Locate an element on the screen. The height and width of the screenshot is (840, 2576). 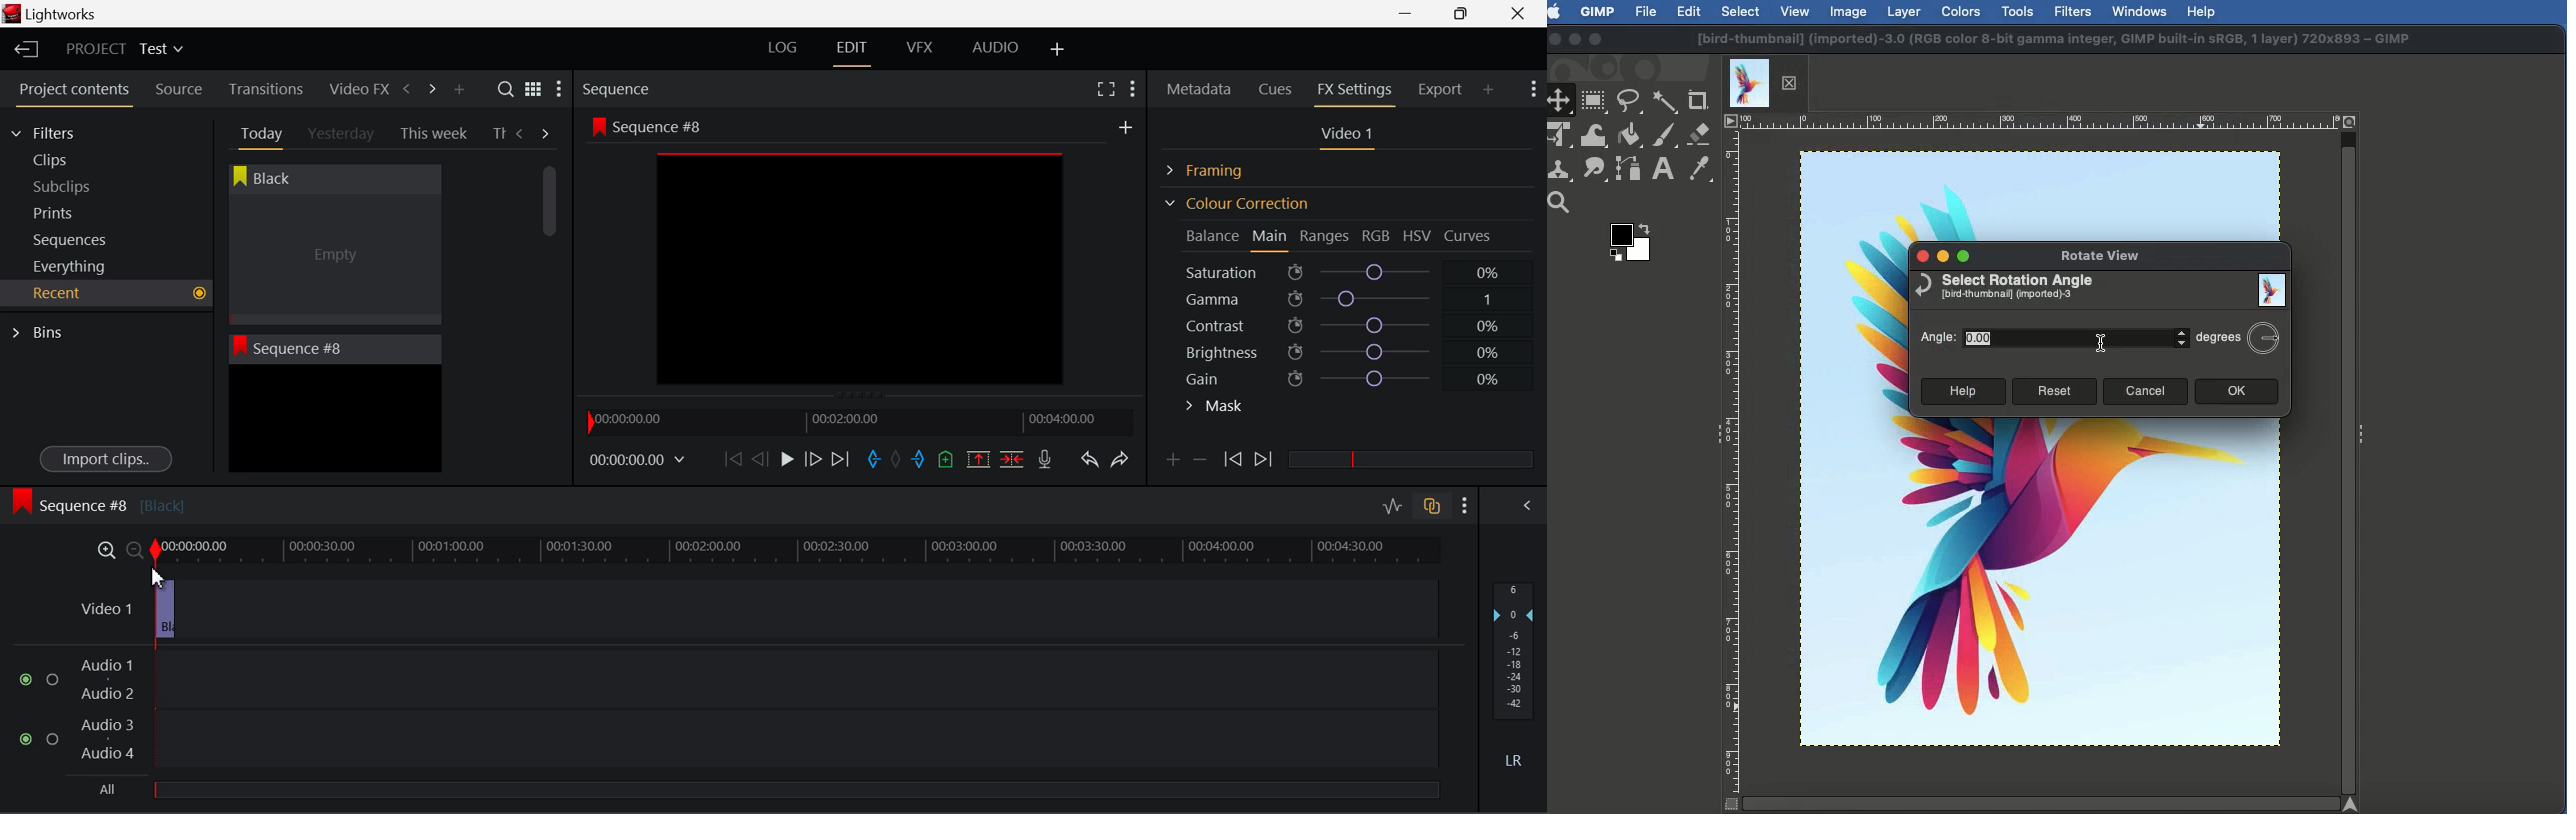
Window Title is located at coordinates (50, 15).